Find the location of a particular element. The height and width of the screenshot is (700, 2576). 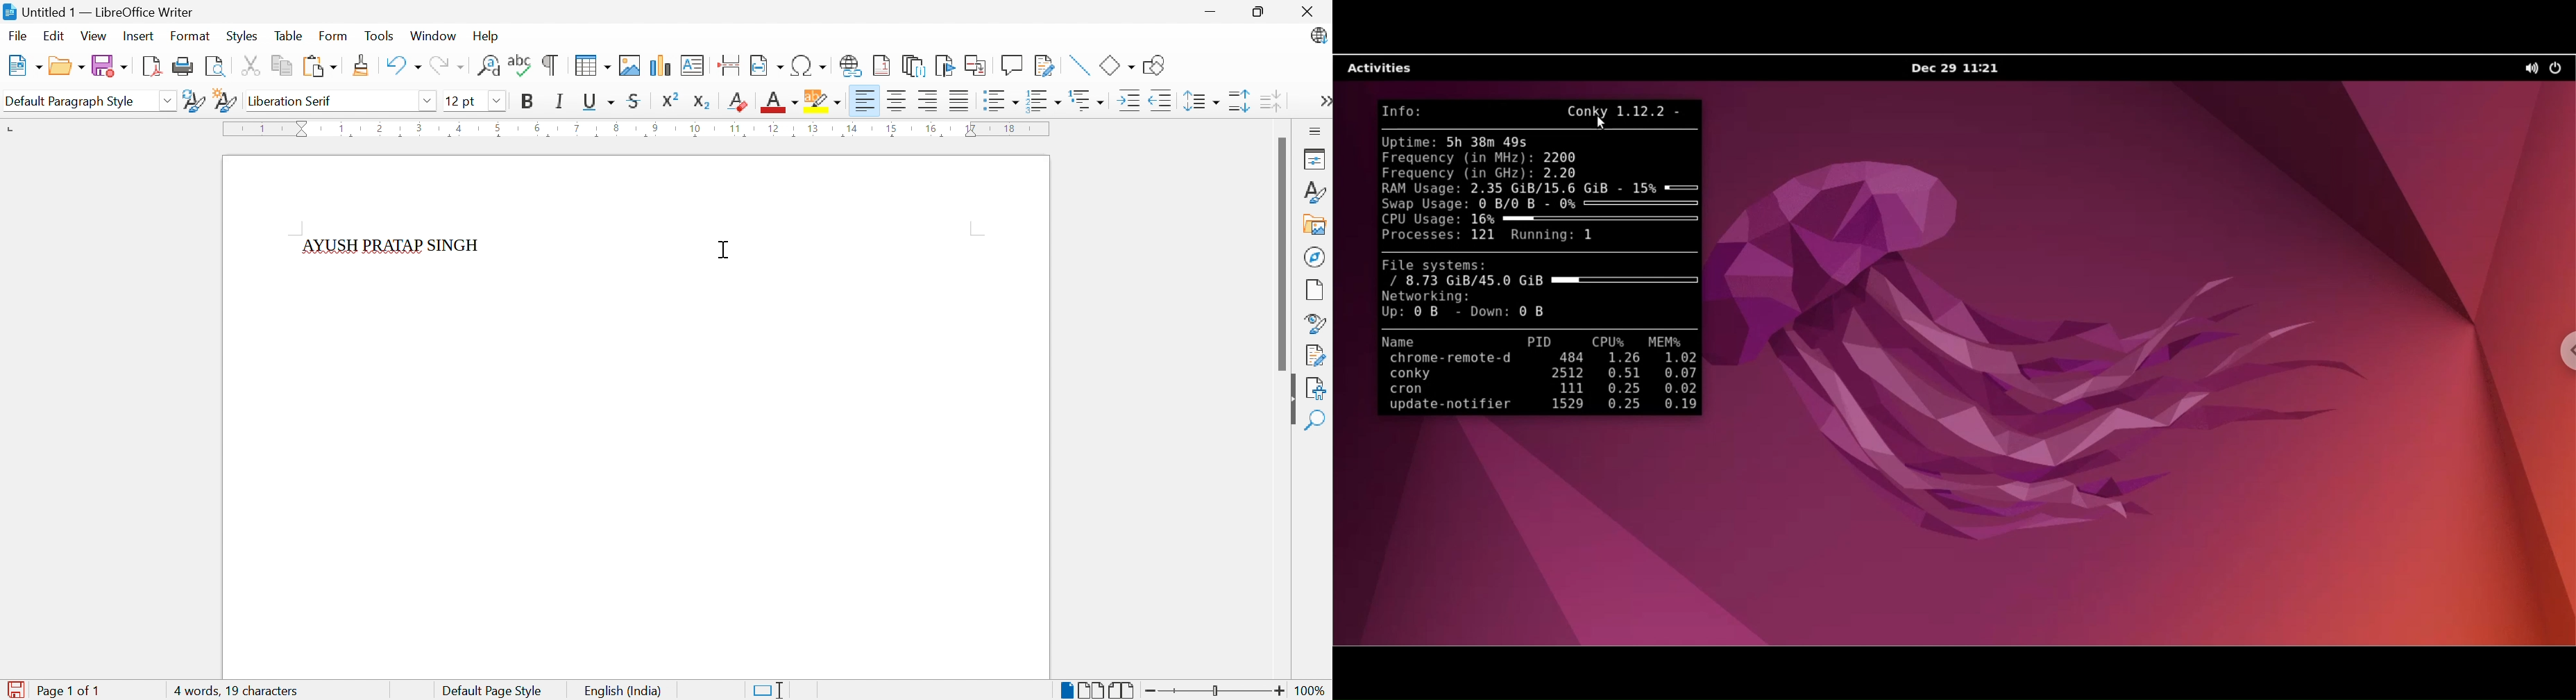

Insert Comment is located at coordinates (1011, 65).